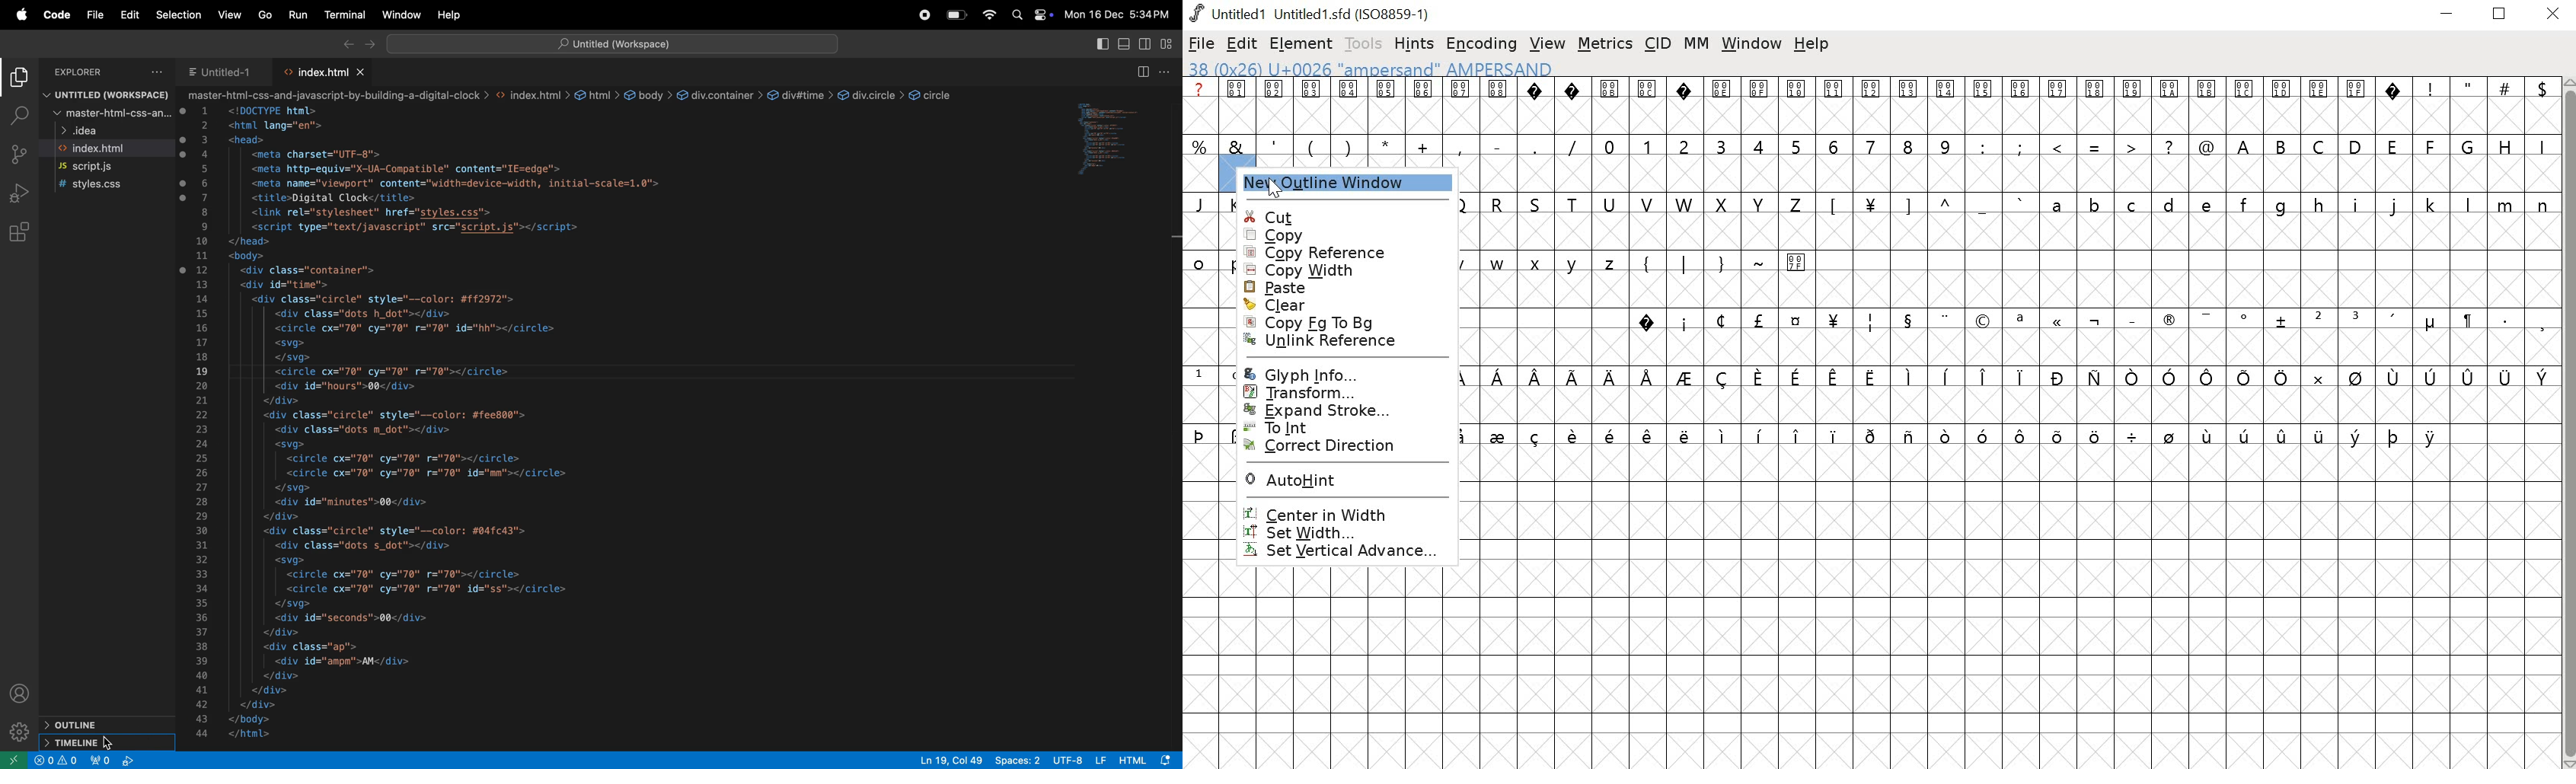 The image size is (2576, 784). Describe the element at coordinates (2021, 435) in the screenshot. I see `symbol` at that location.